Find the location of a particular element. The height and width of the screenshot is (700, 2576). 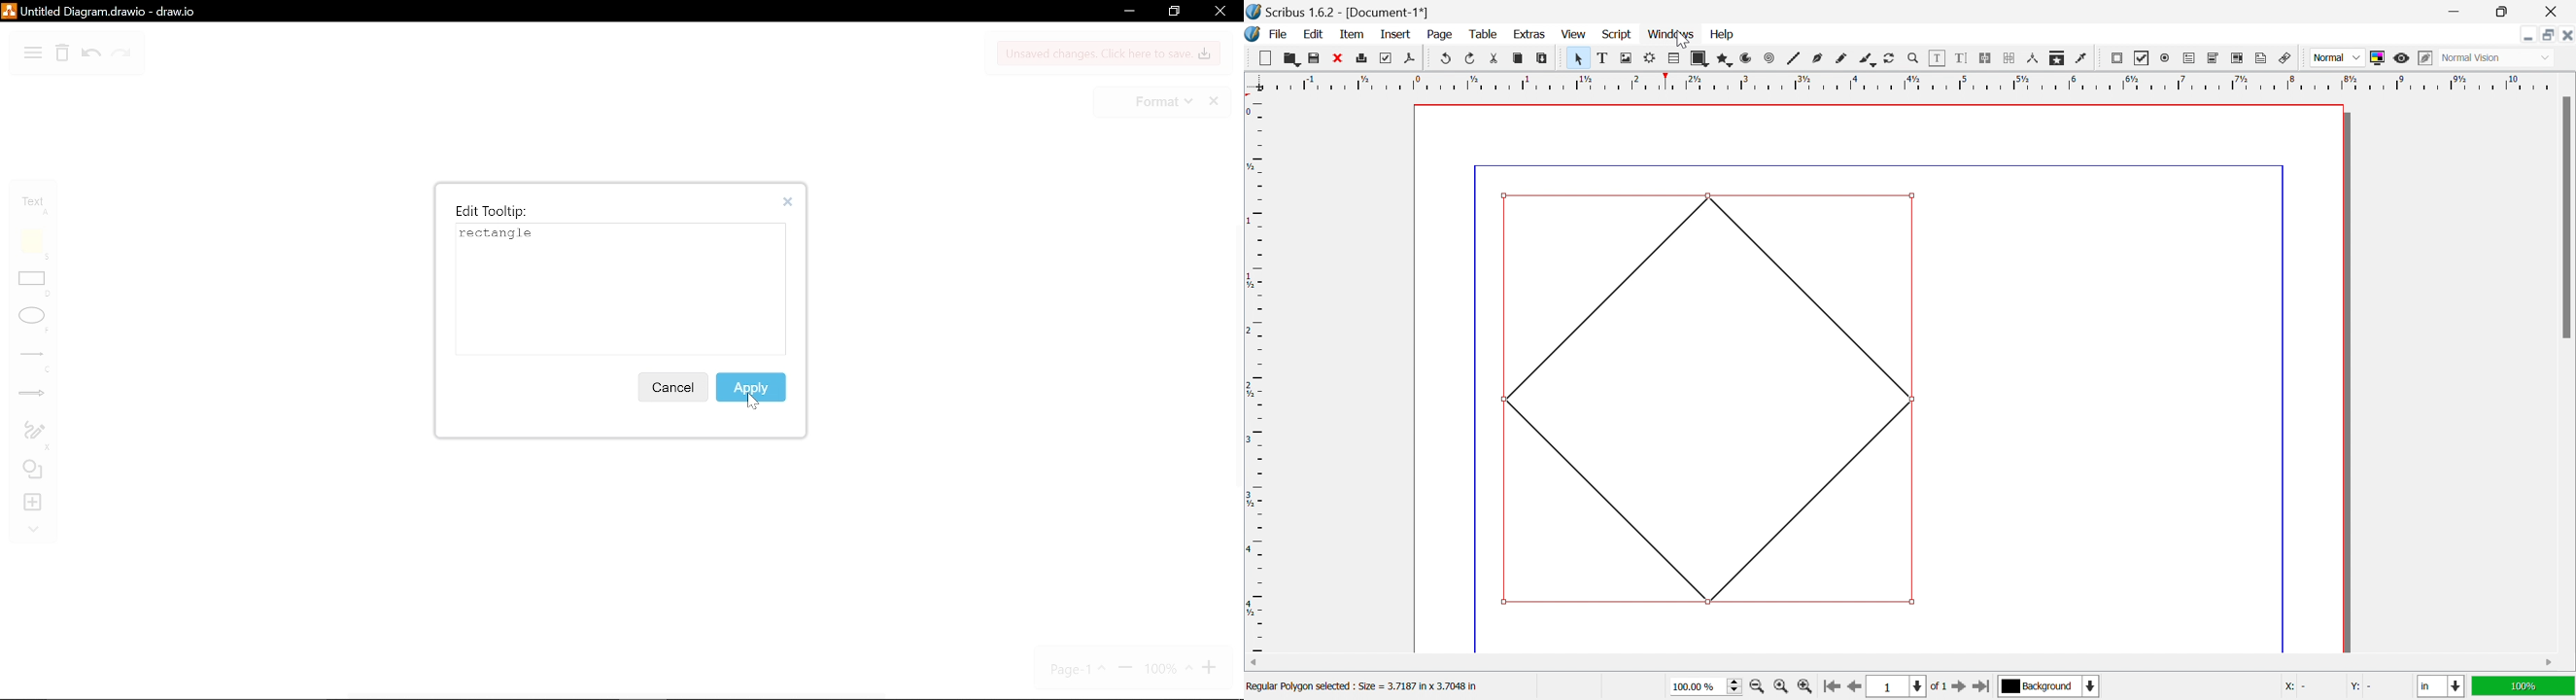

Eye dropper is located at coordinates (2083, 58).